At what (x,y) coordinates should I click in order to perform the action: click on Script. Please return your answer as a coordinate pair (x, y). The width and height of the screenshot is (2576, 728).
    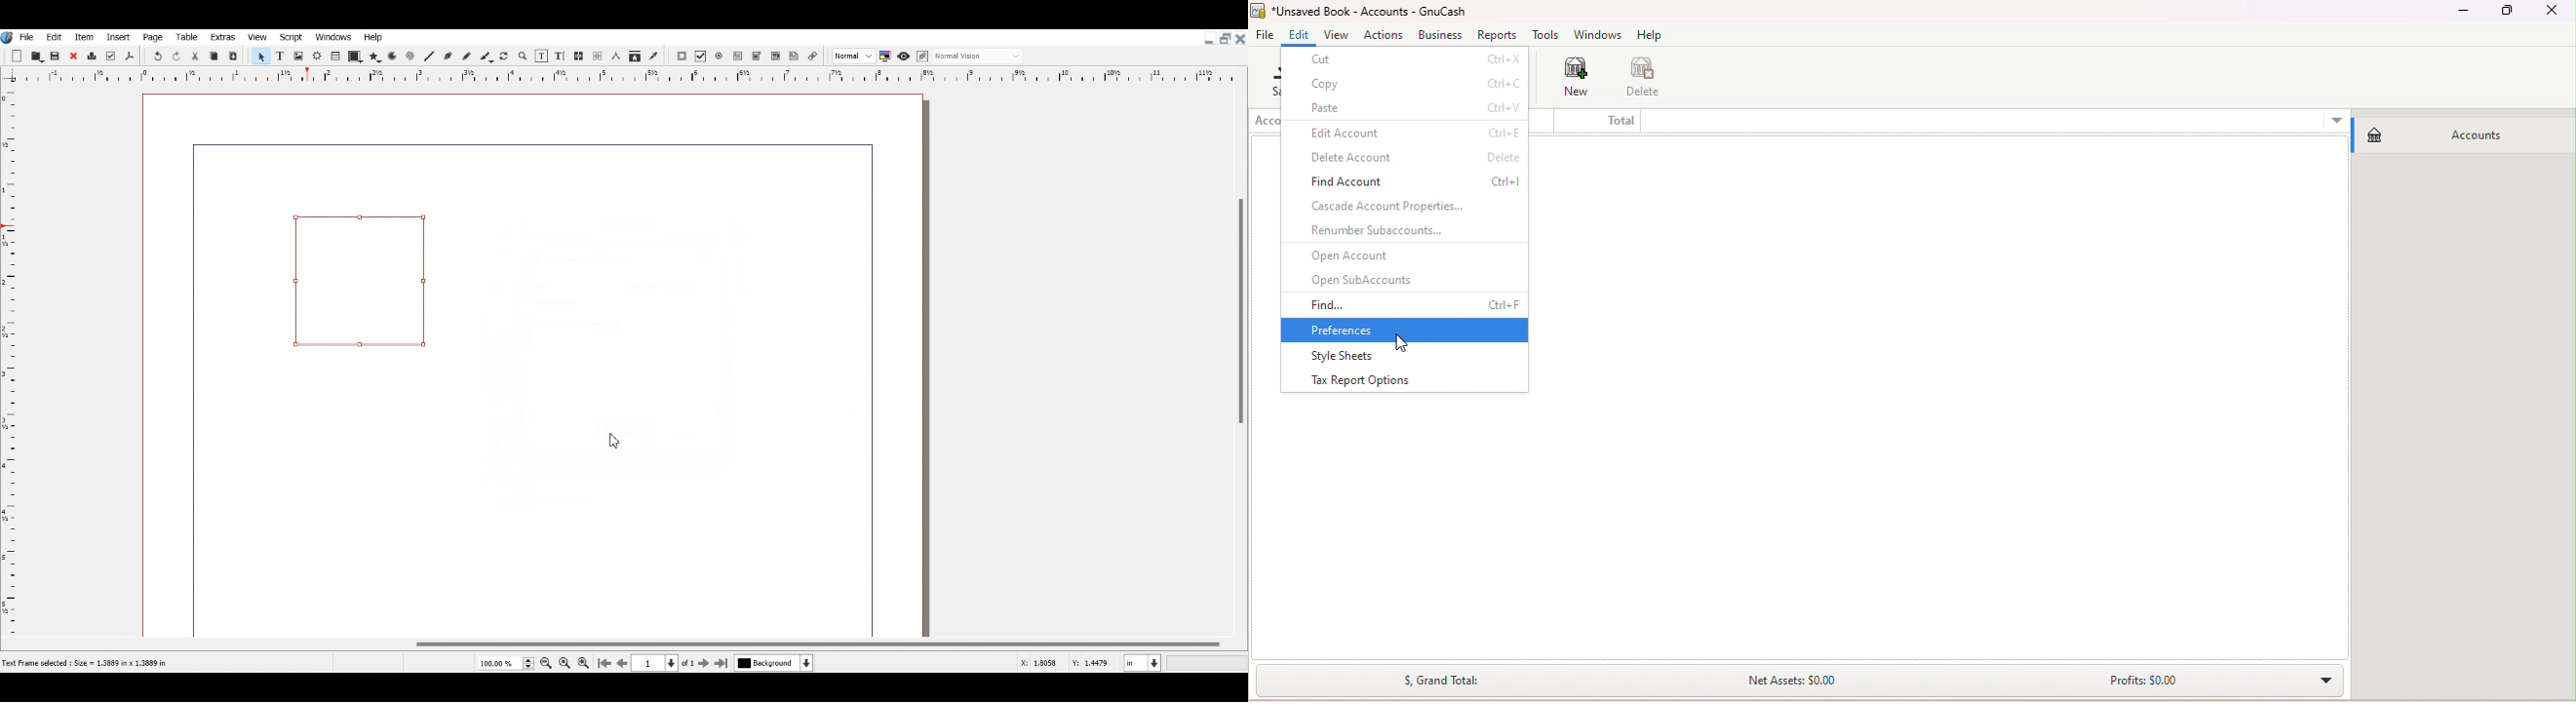
    Looking at the image, I should click on (293, 36).